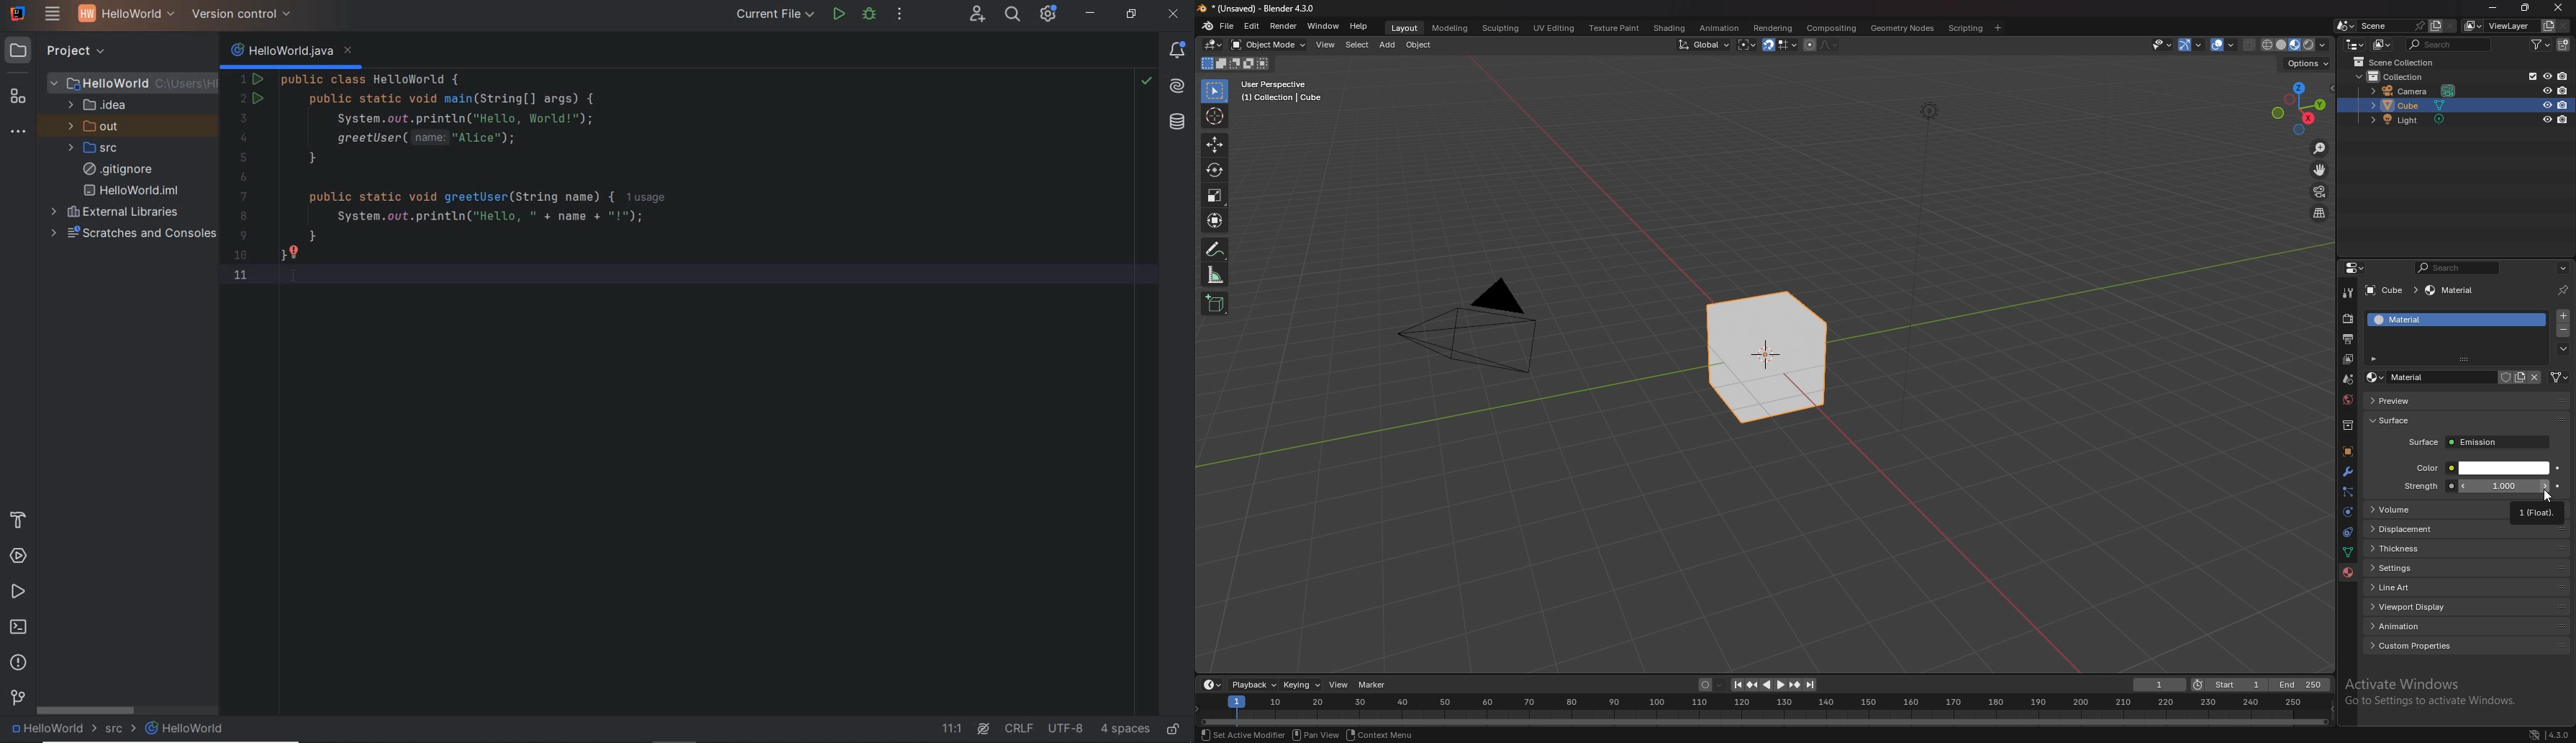  Describe the element at coordinates (2547, 119) in the screenshot. I see `hide in viewport` at that location.